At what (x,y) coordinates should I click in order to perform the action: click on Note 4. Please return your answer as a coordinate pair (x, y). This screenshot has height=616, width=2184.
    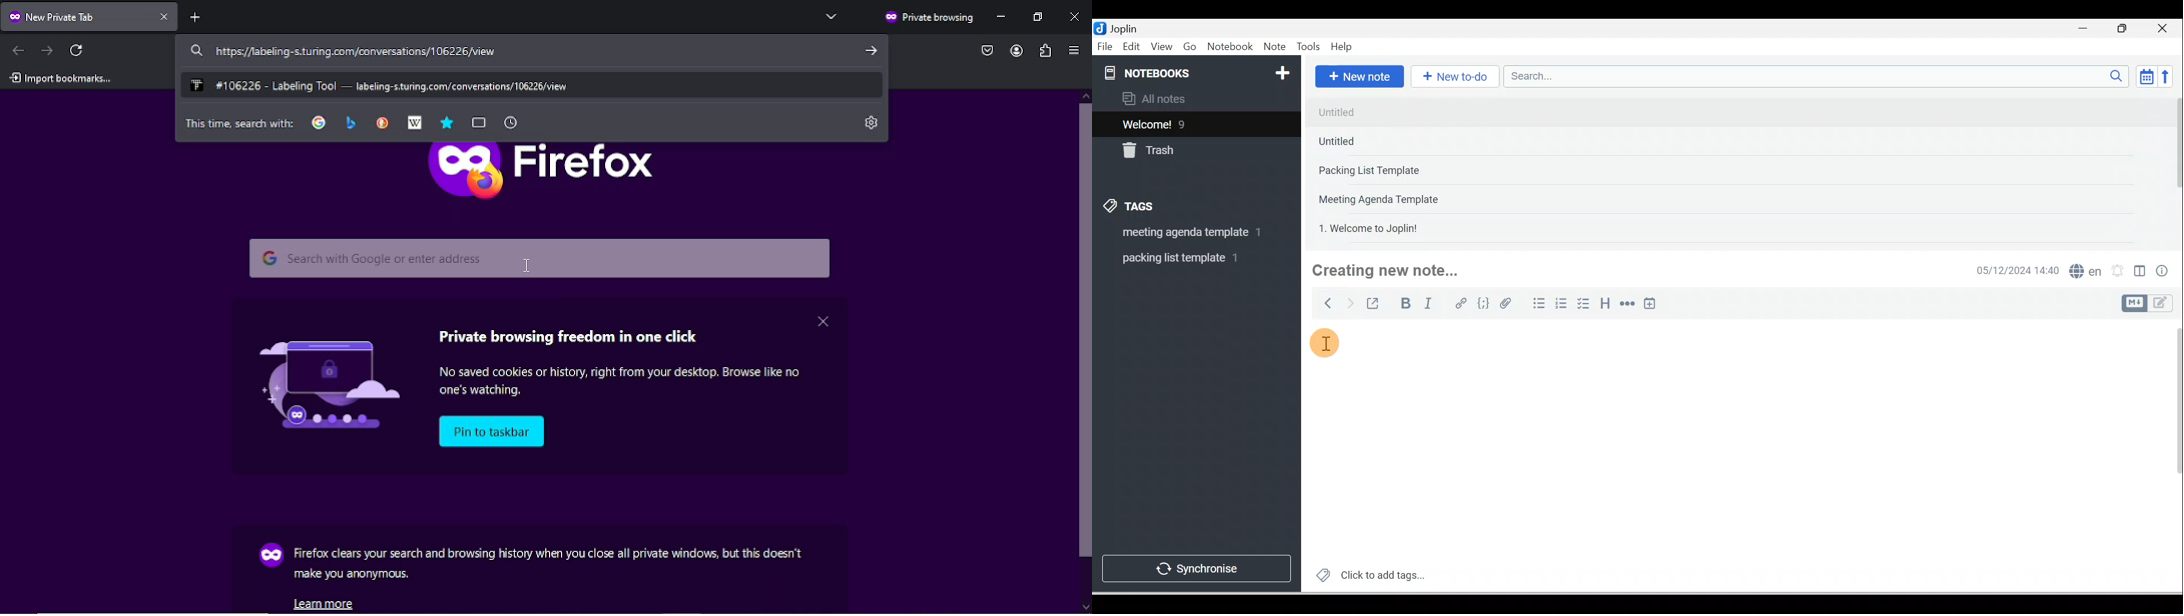
    Looking at the image, I should click on (1394, 197).